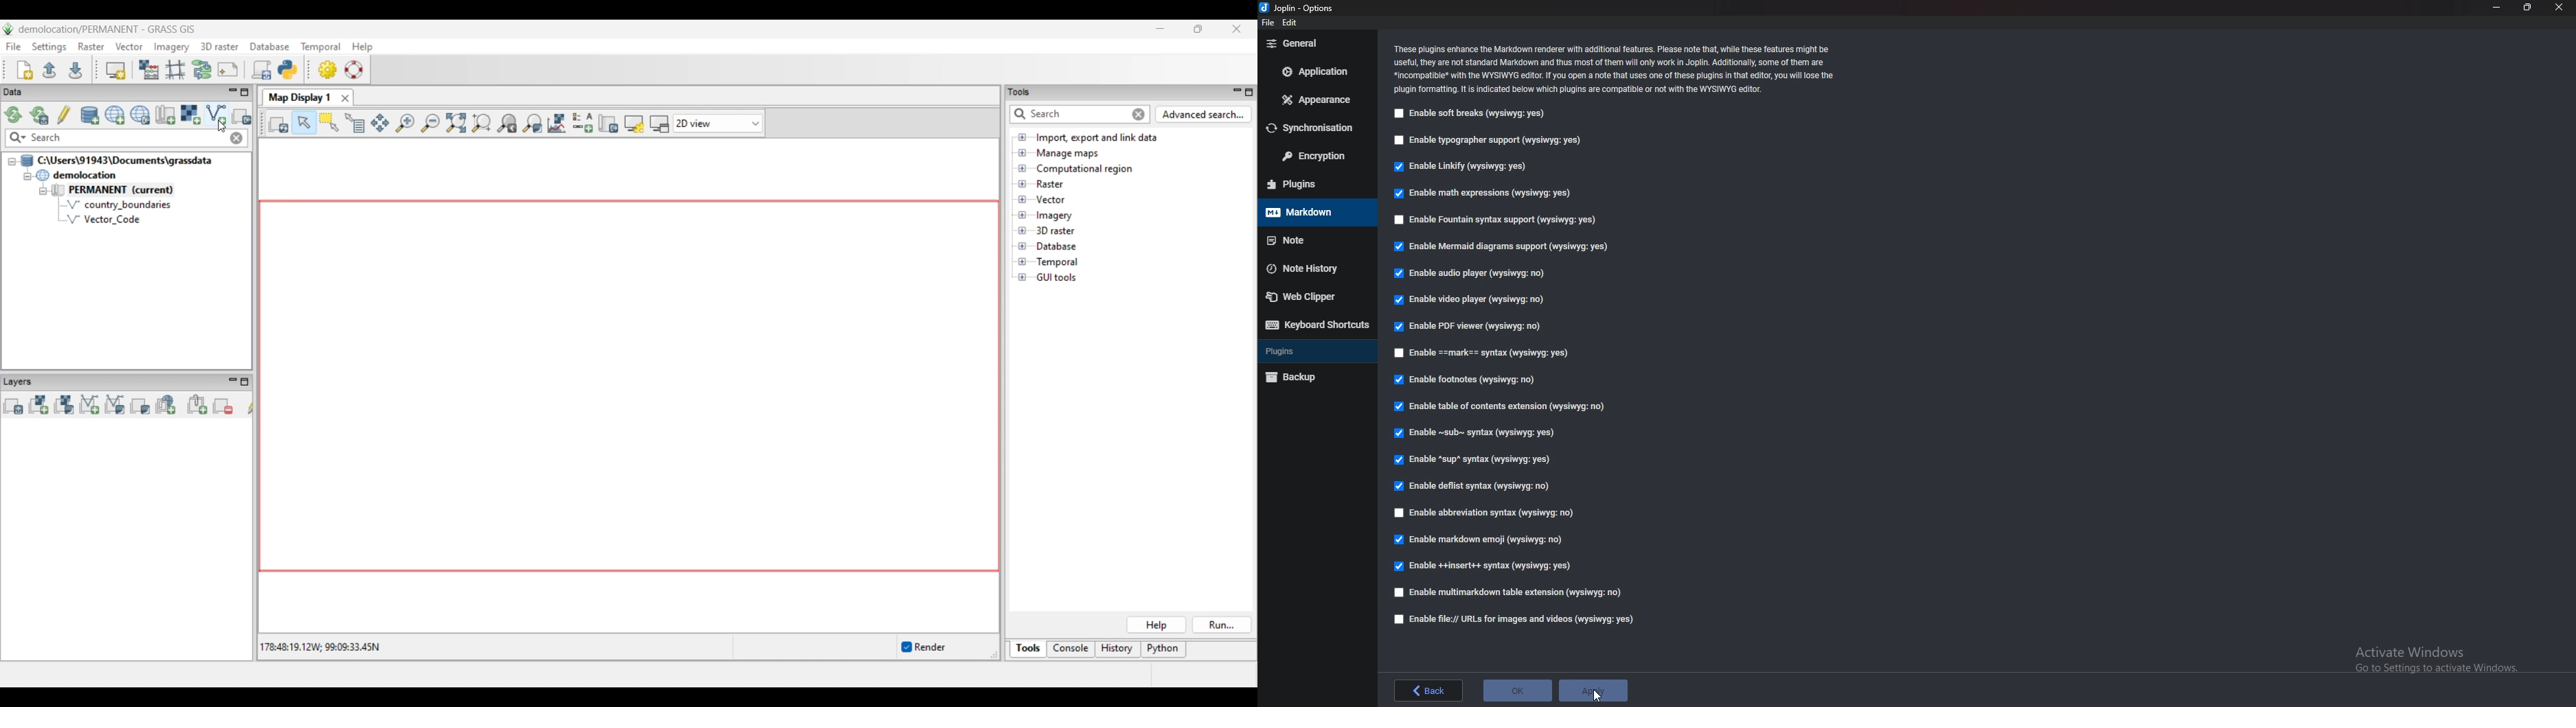 This screenshot has width=2576, height=728. I want to click on info, so click(1617, 67).